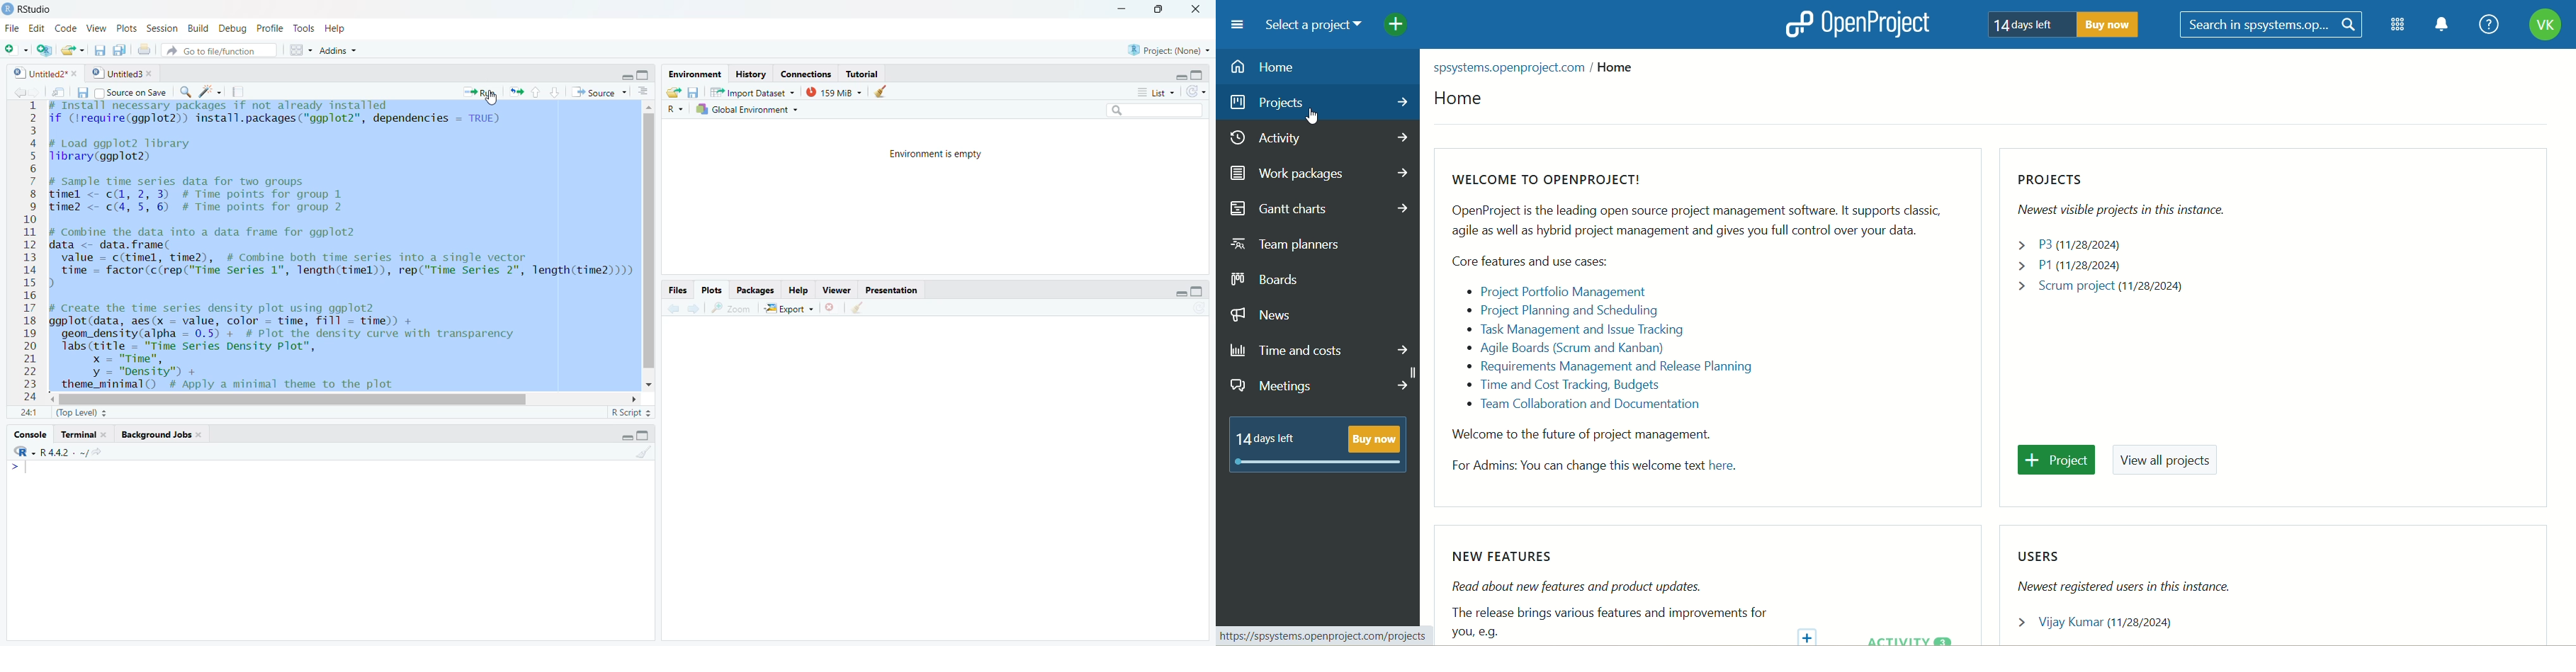 The image size is (2576, 672). I want to click on Minimize, so click(1179, 75).